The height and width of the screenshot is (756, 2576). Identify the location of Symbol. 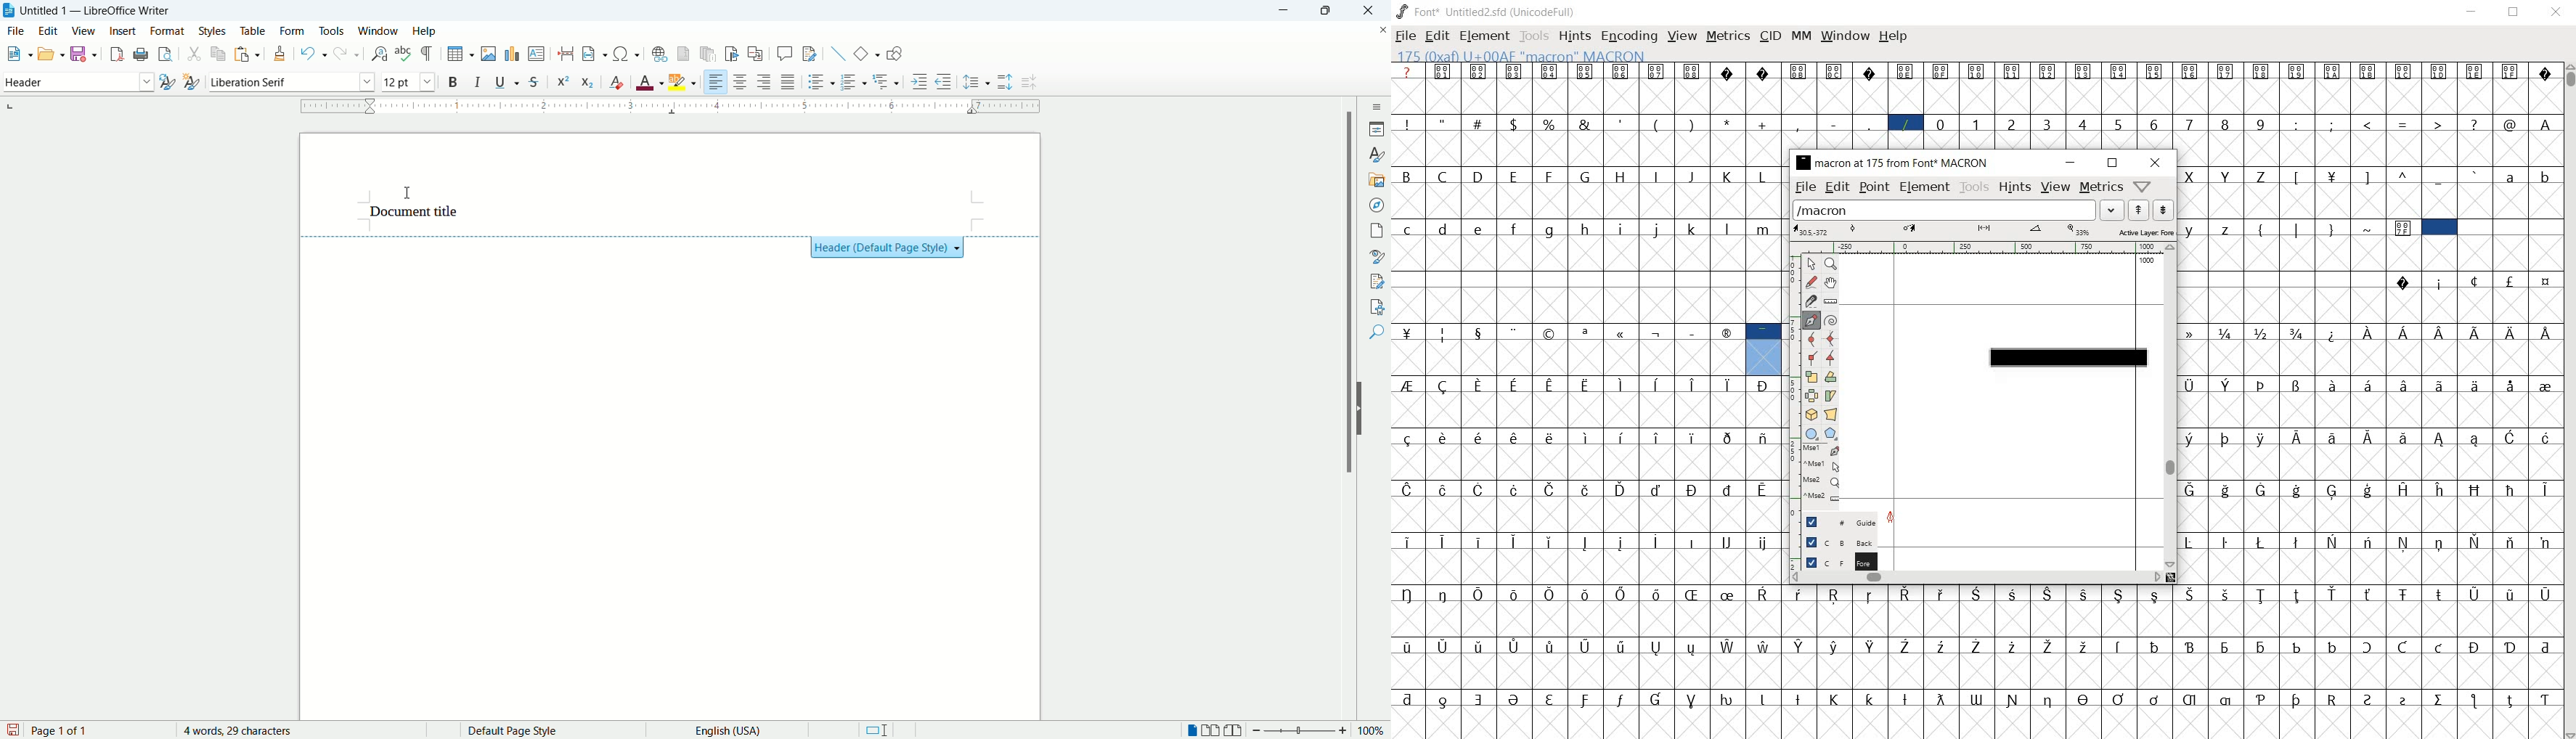
(1552, 438).